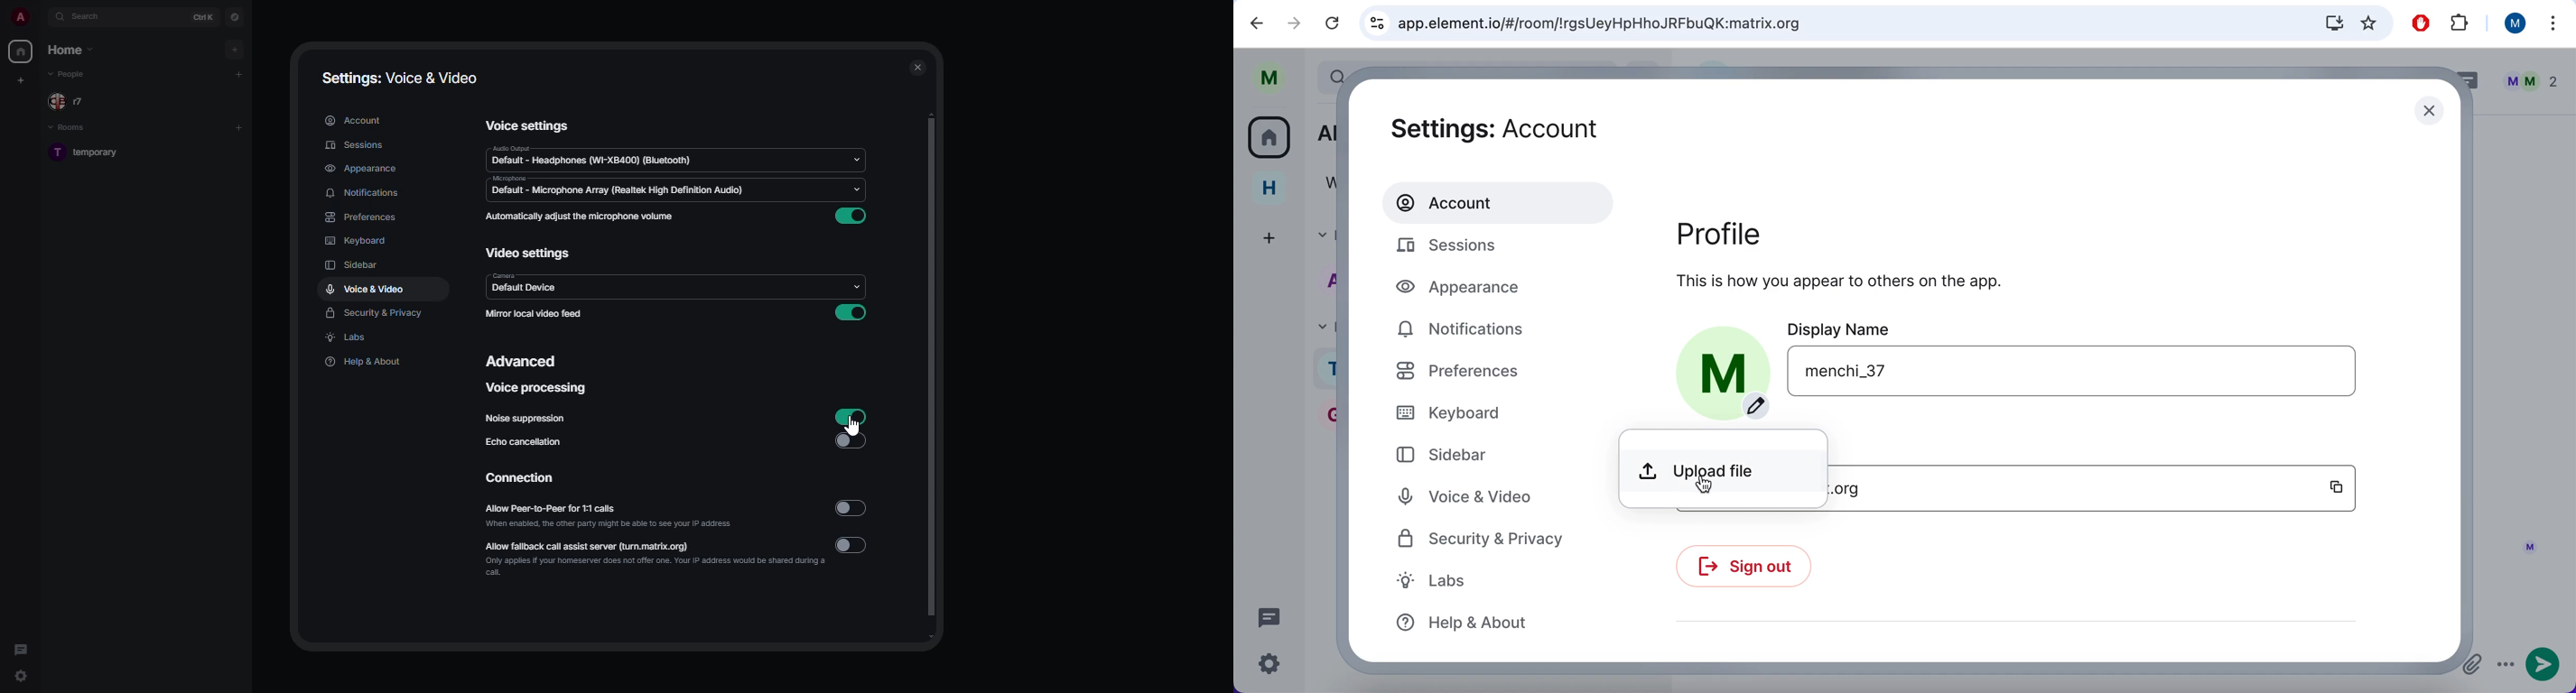 The image size is (2576, 700). I want to click on user, so click(2107, 375).